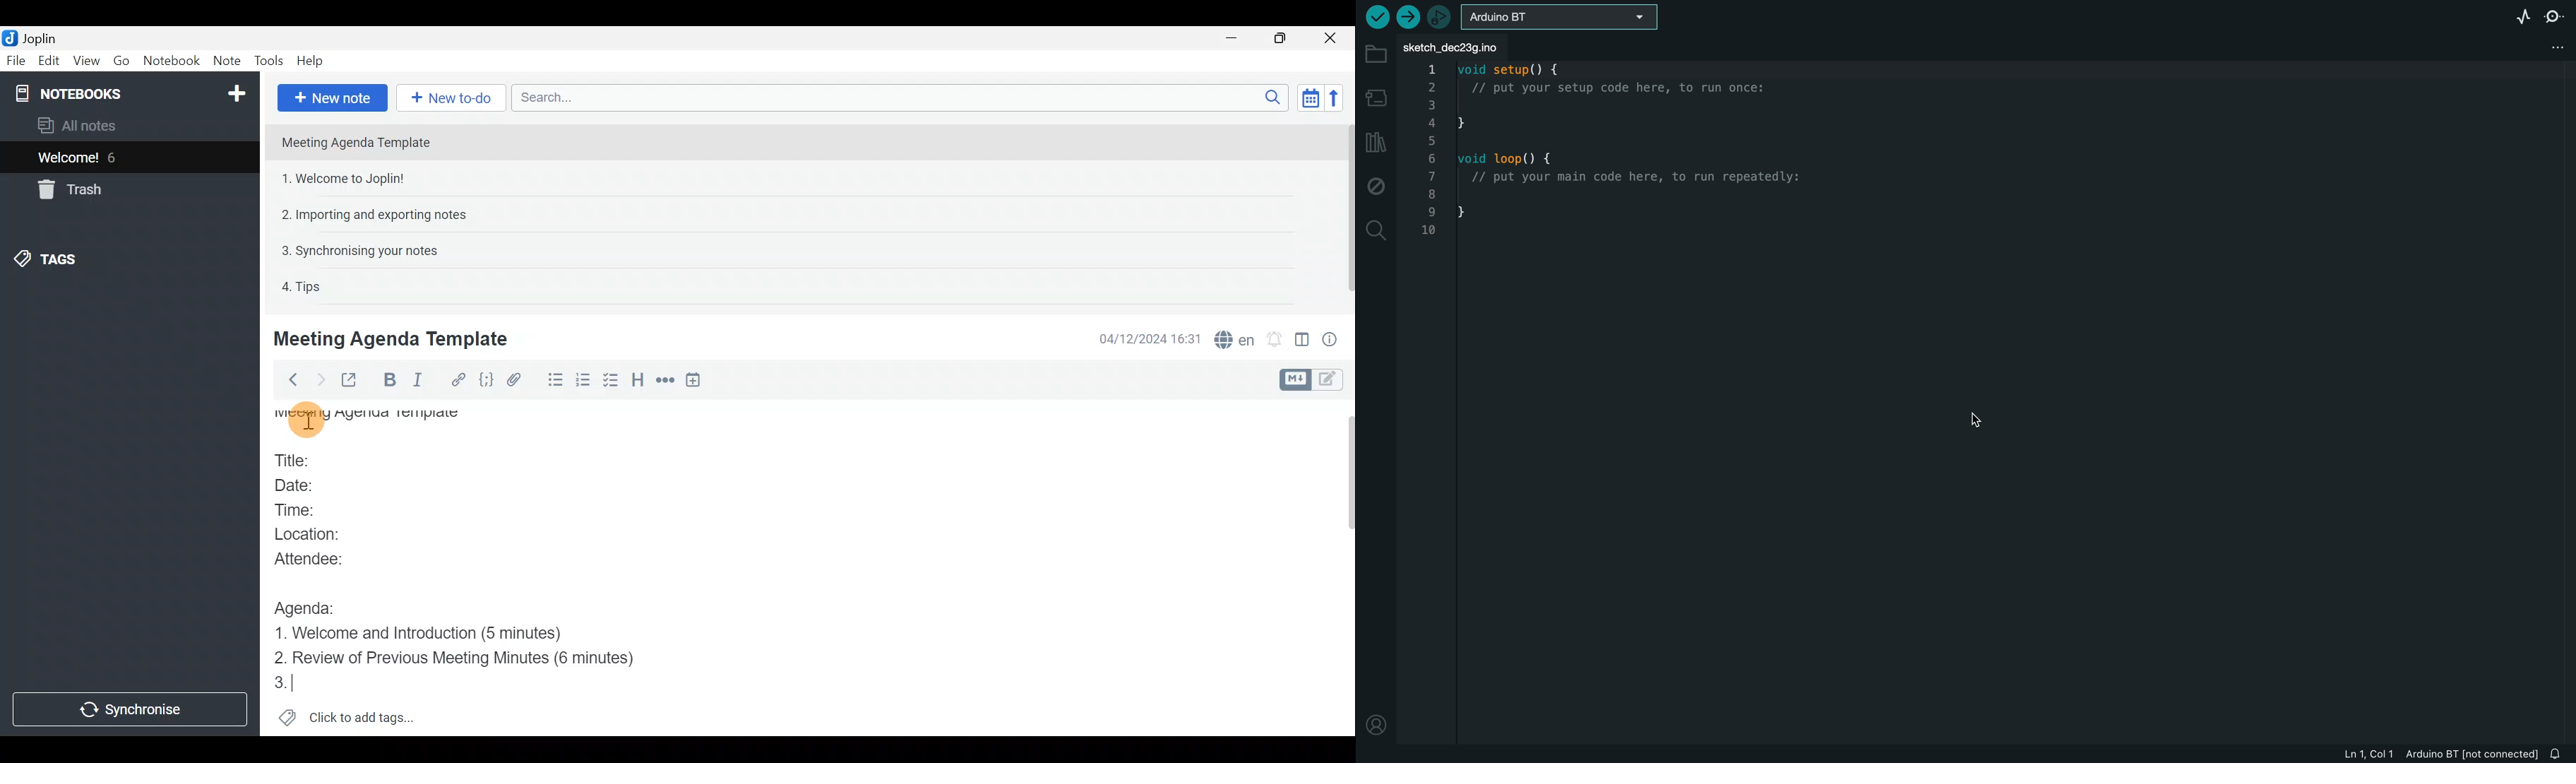 The width and height of the screenshot is (2576, 784). What do you see at coordinates (121, 60) in the screenshot?
I see `Go` at bounding box center [121, 60].